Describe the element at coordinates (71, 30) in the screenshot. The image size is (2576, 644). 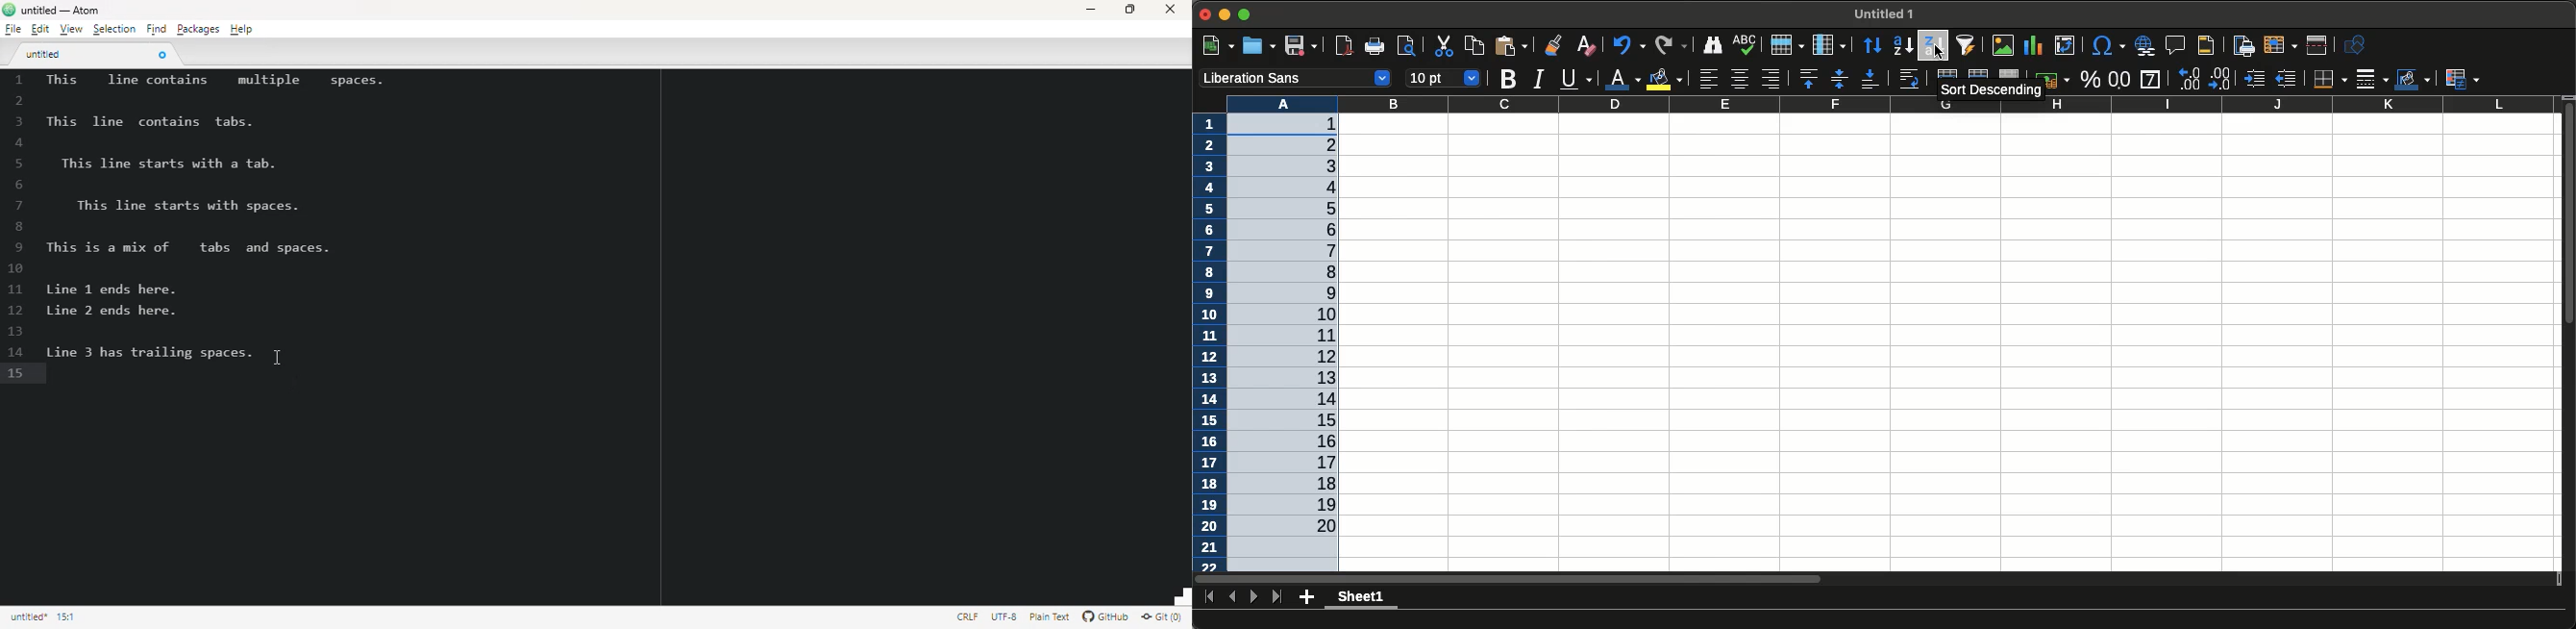
I see `view` at that location.